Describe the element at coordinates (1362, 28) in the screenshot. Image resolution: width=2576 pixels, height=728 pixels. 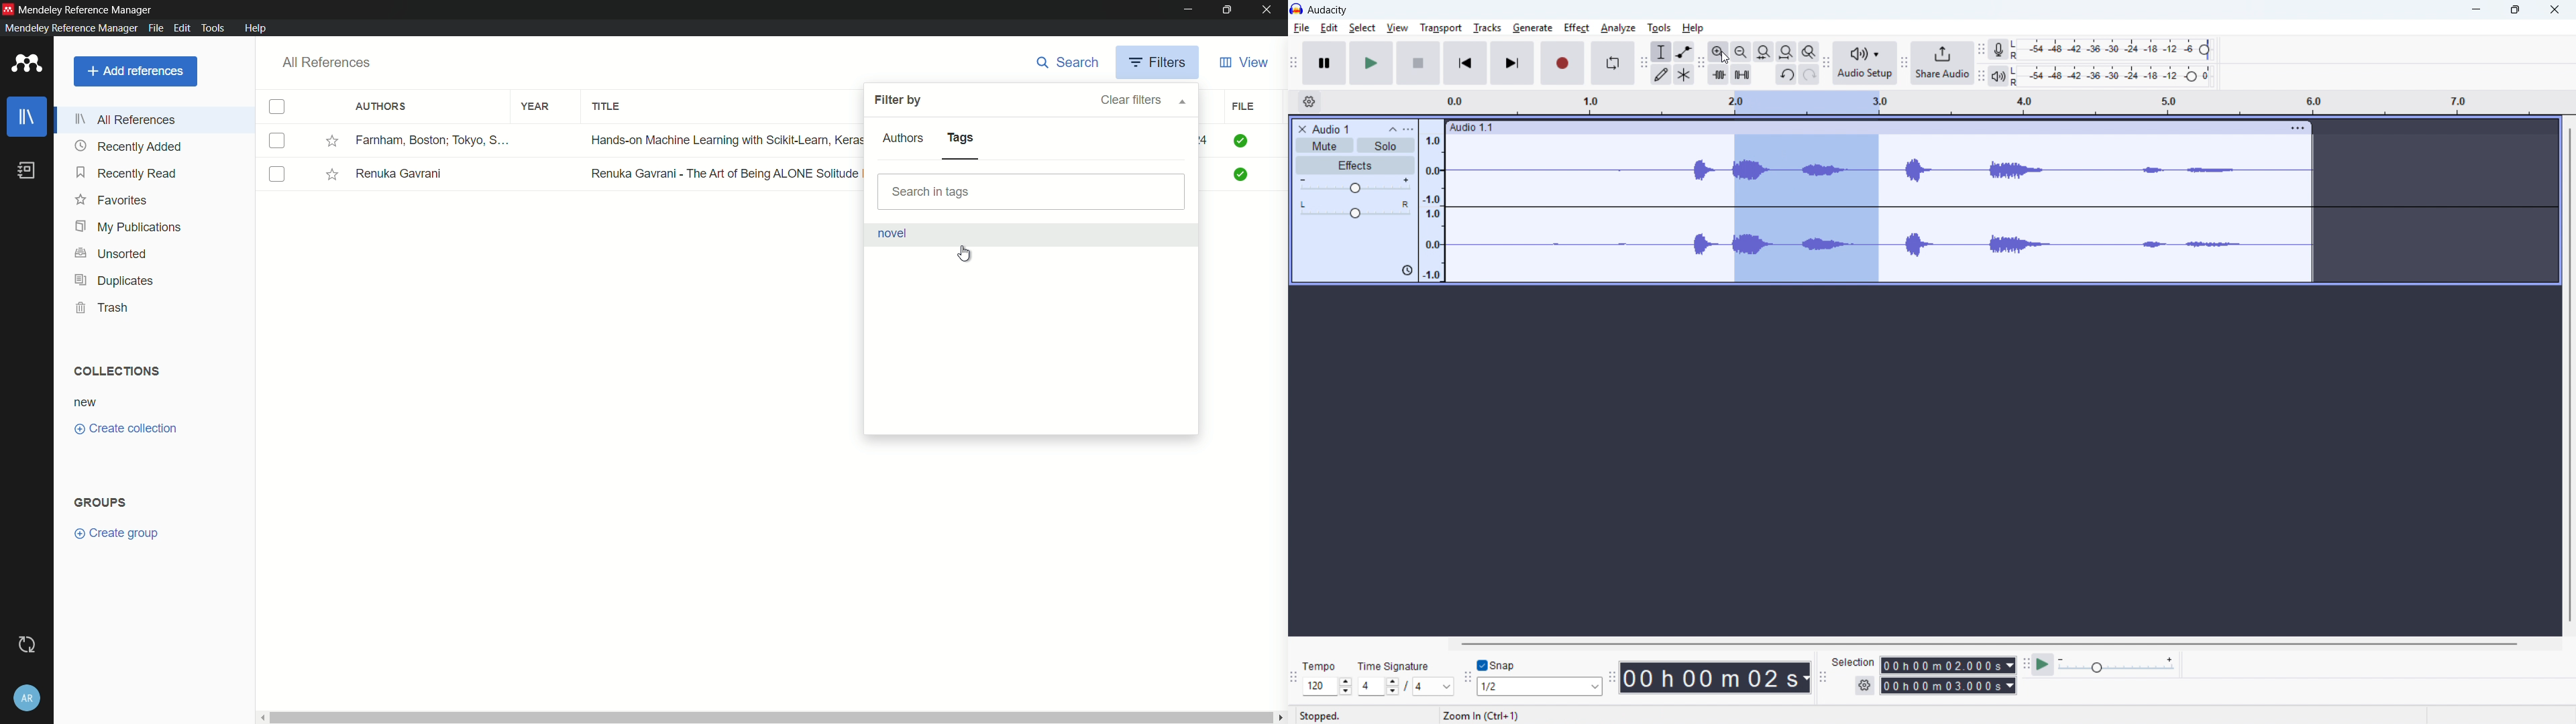
I see `Select` at that location.